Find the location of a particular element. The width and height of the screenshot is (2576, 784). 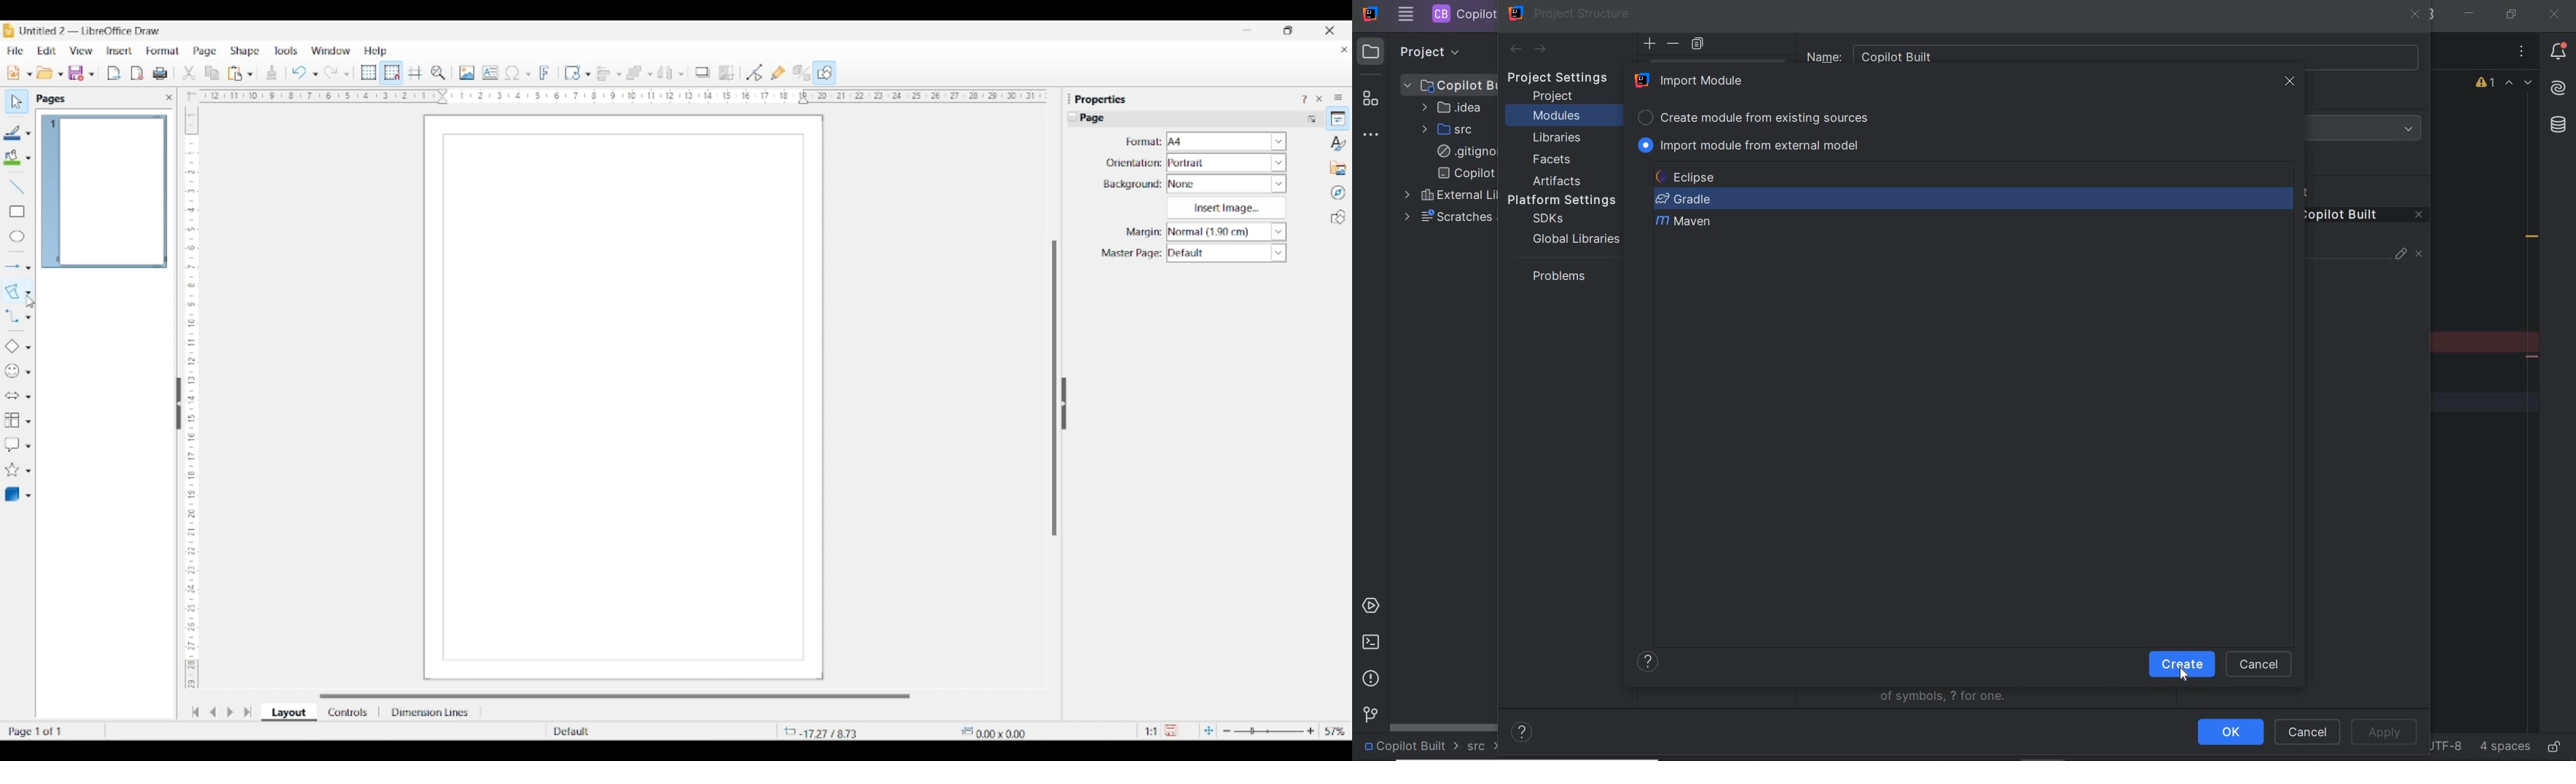

Toggle extrusion is located at coordinates (801, 73).